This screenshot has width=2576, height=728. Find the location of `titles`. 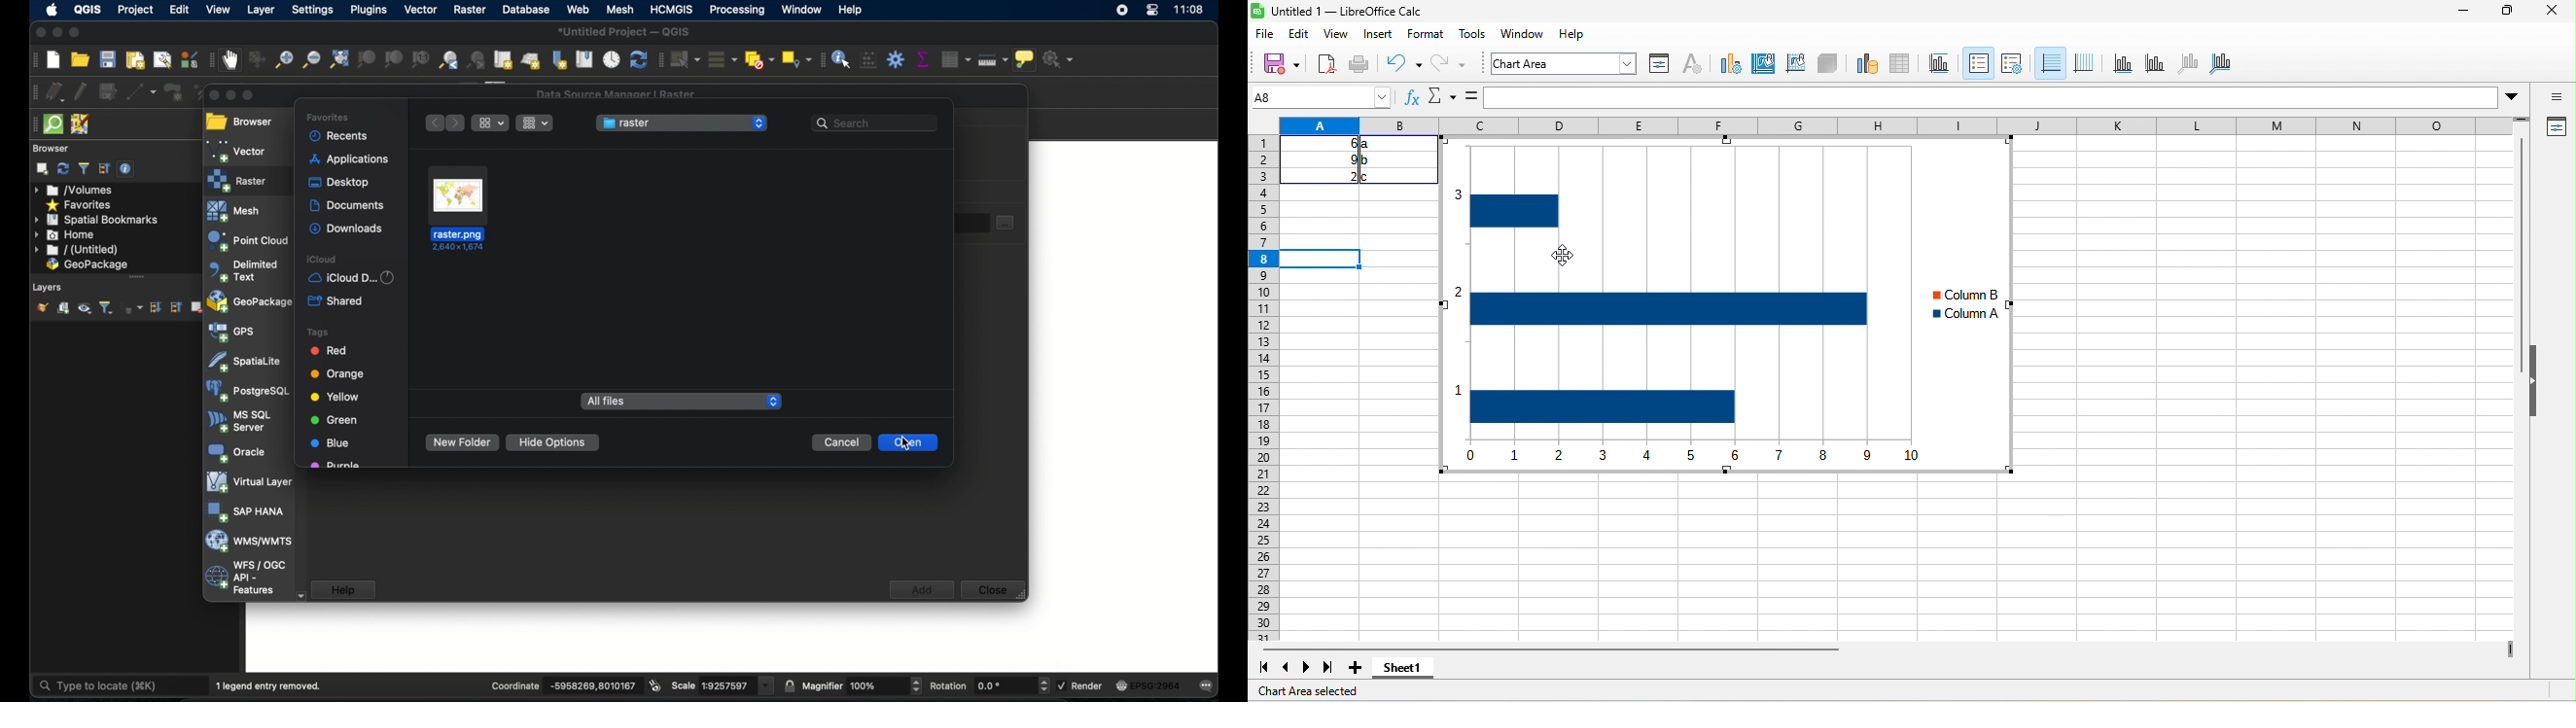

titles is located at coordinates (1977, 62).